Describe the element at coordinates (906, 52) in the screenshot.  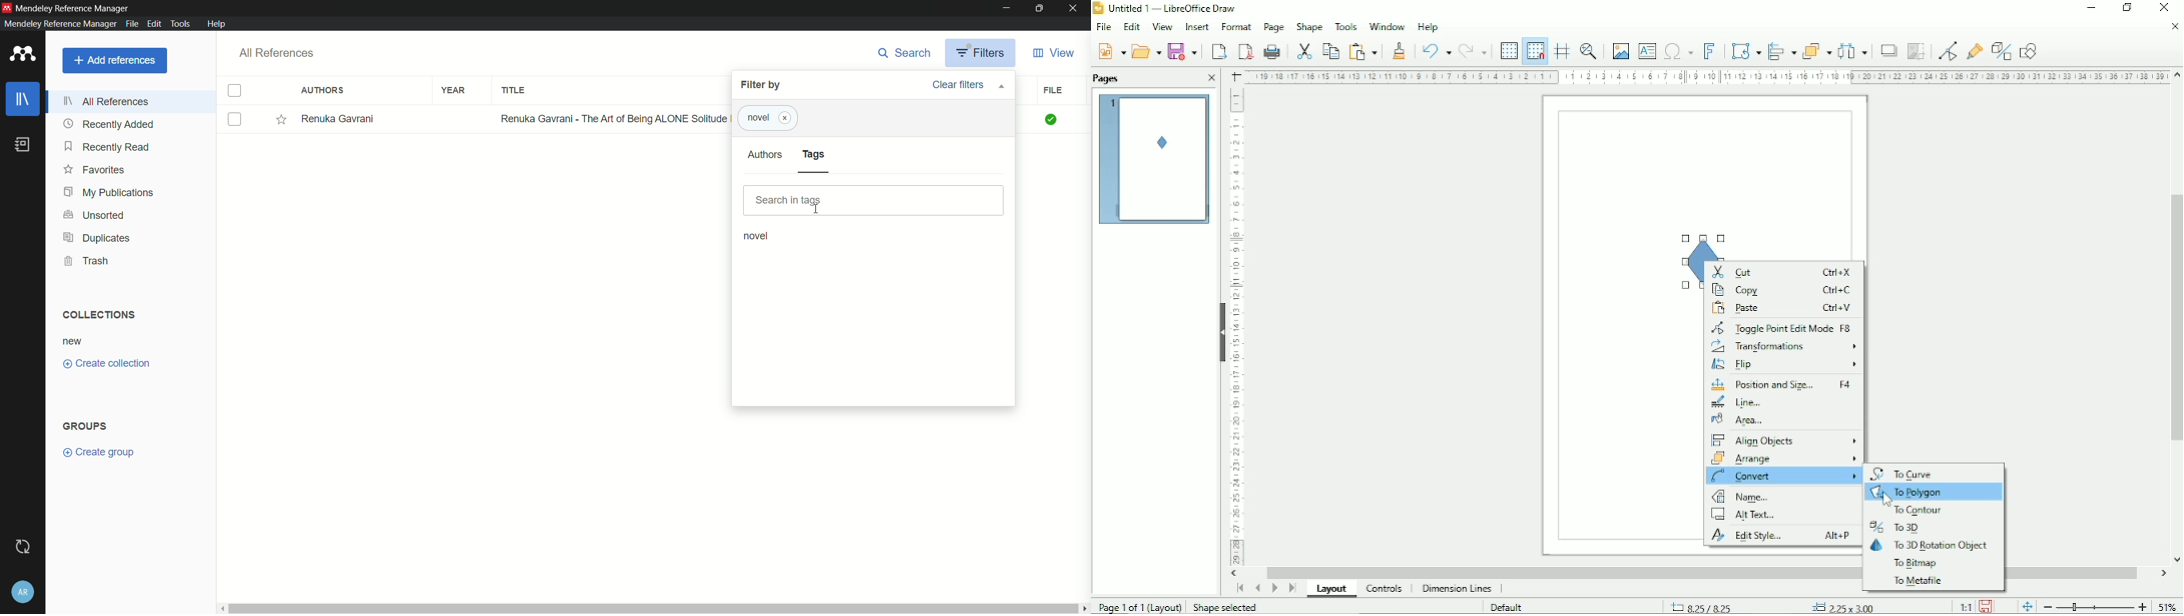
I see `search` at that location.